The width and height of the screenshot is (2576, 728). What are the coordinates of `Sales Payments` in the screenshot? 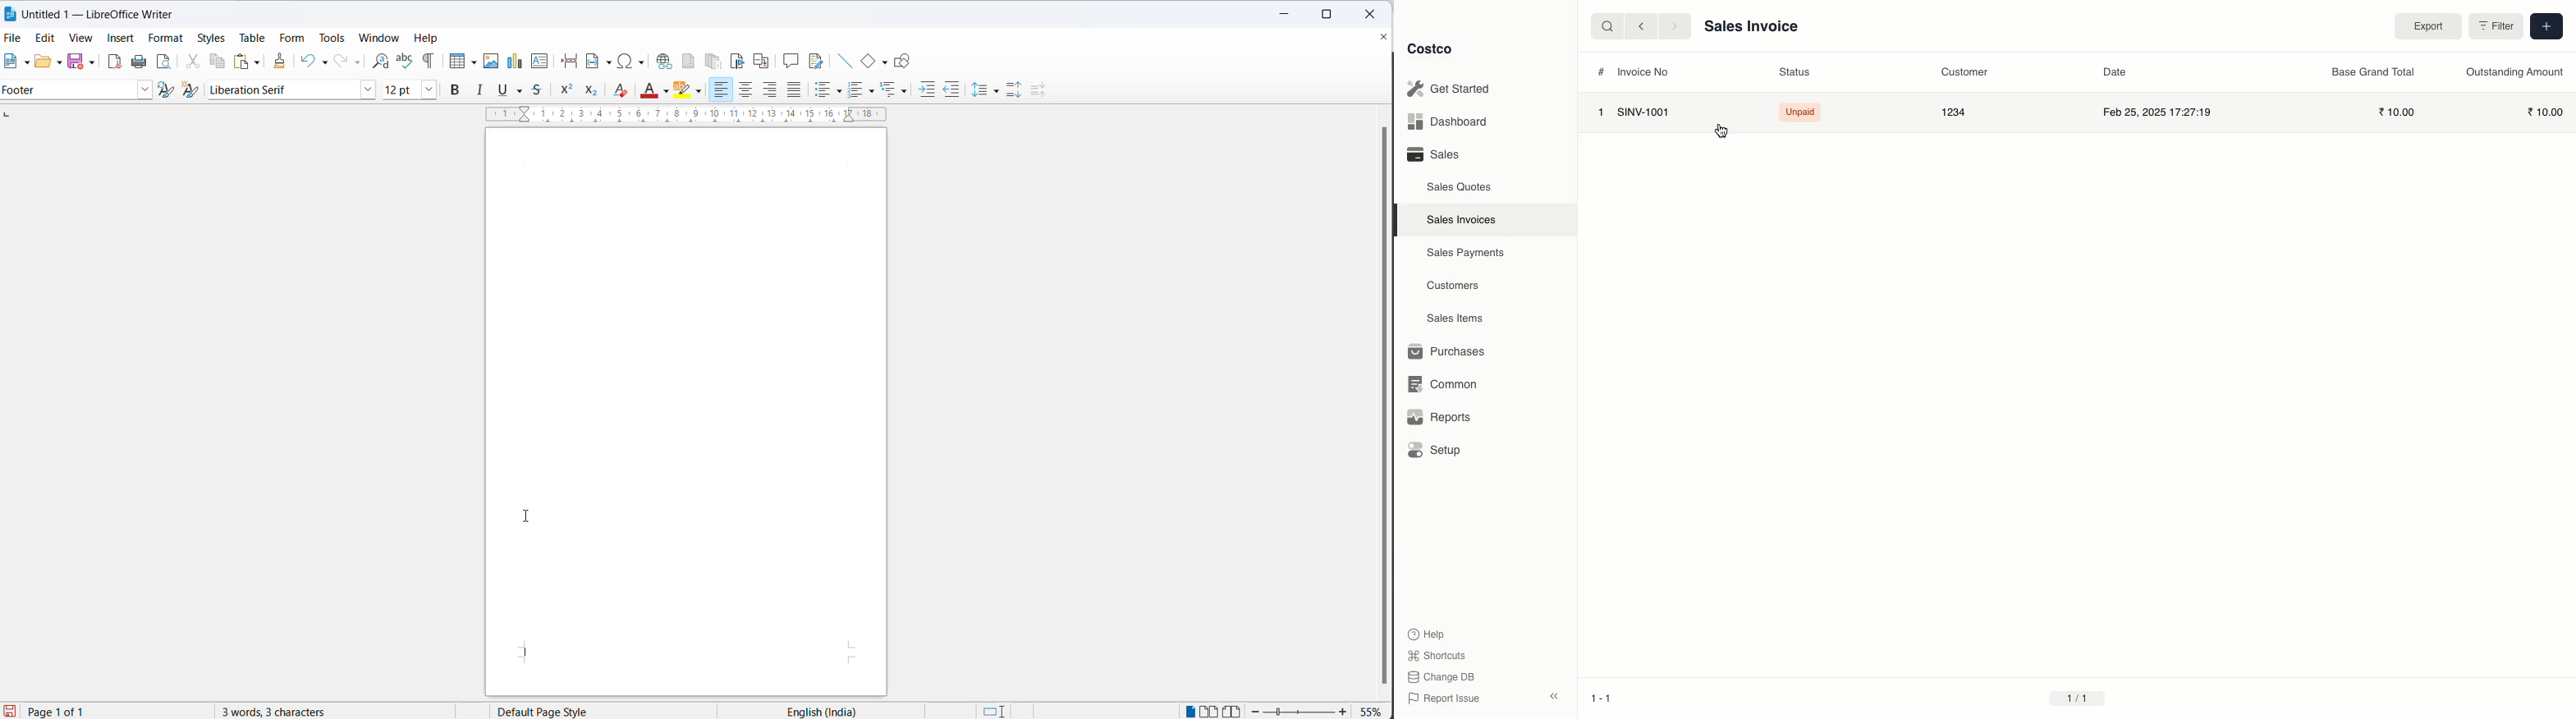 It's located at (1462, 254).